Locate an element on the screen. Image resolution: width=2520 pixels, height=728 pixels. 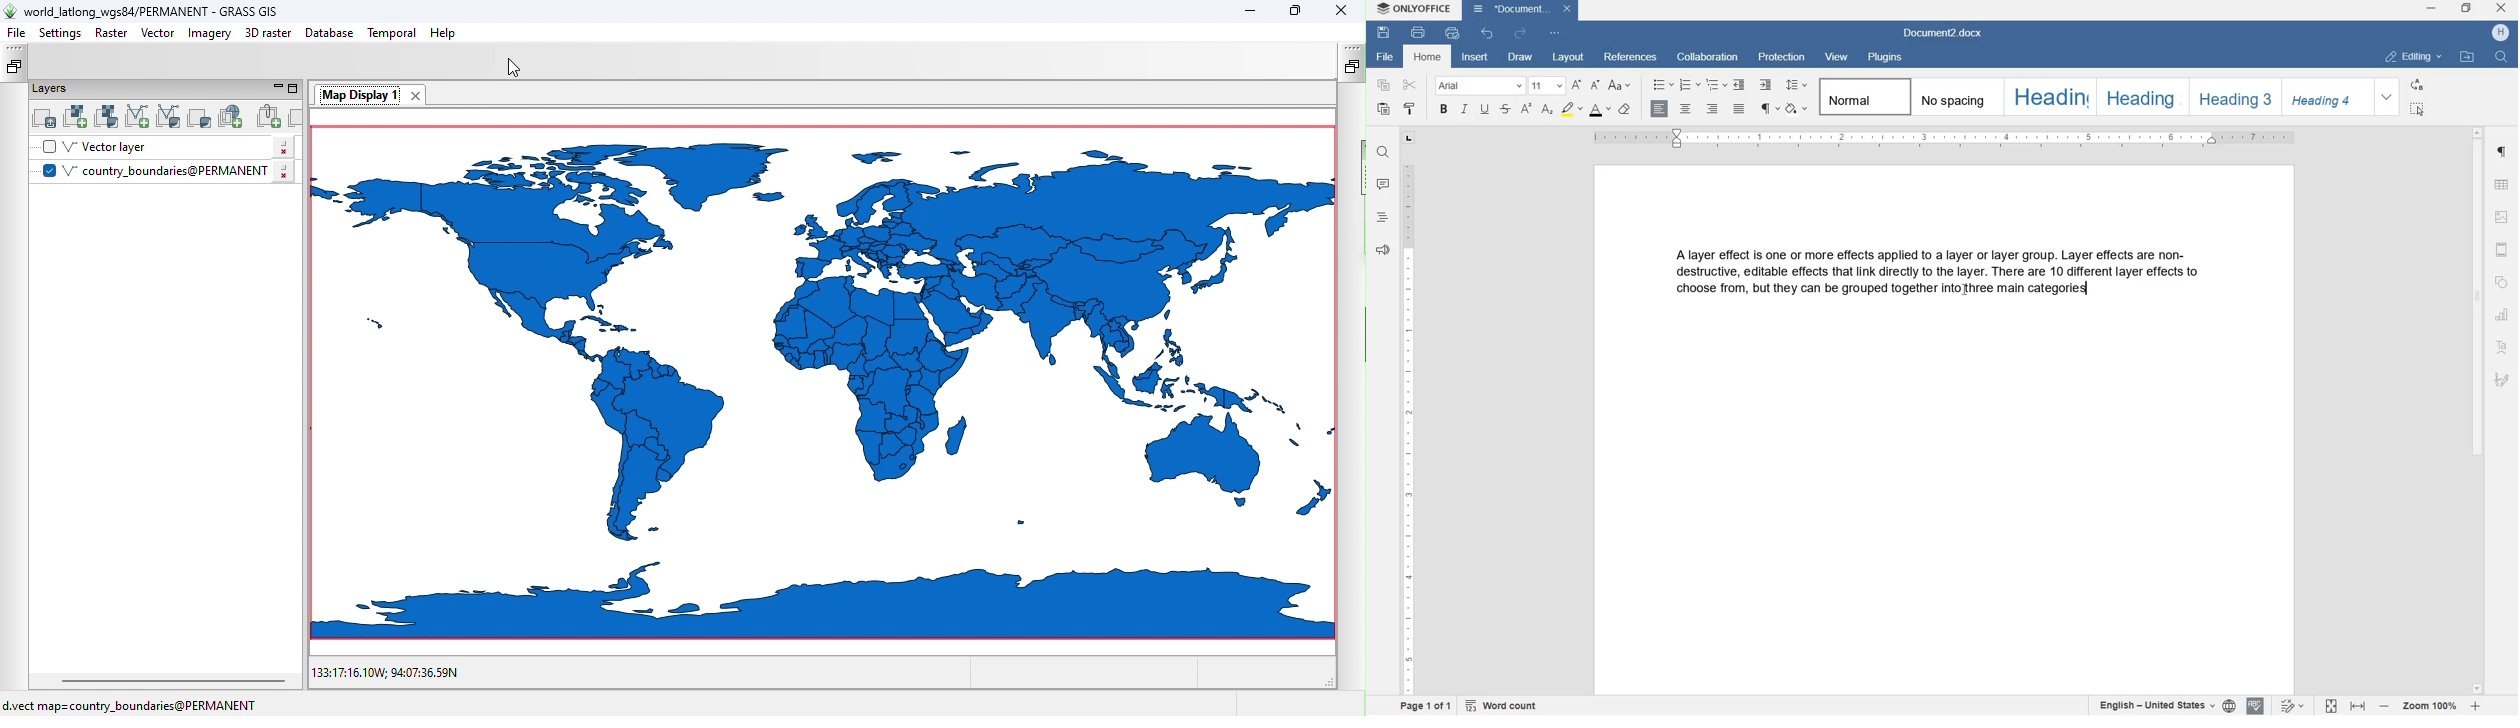
undo is located at coordinates (1488, 34).